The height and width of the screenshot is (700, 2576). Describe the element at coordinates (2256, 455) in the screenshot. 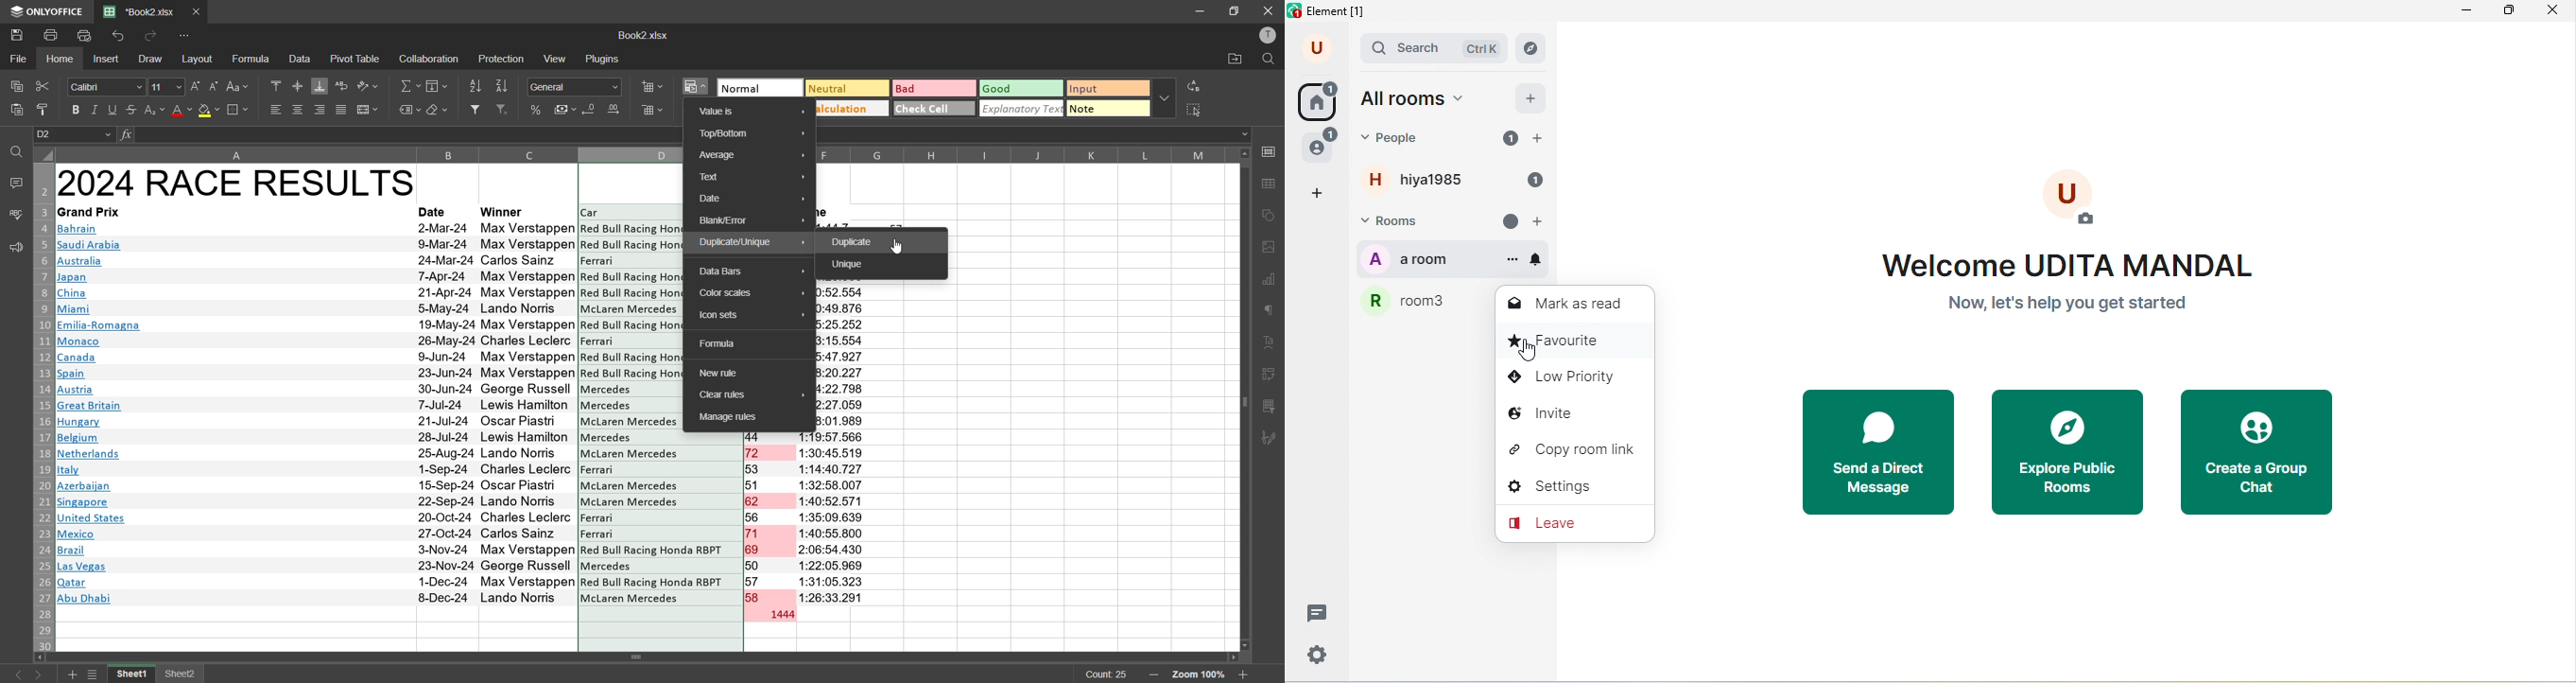

I see `create a group chat` at that location.